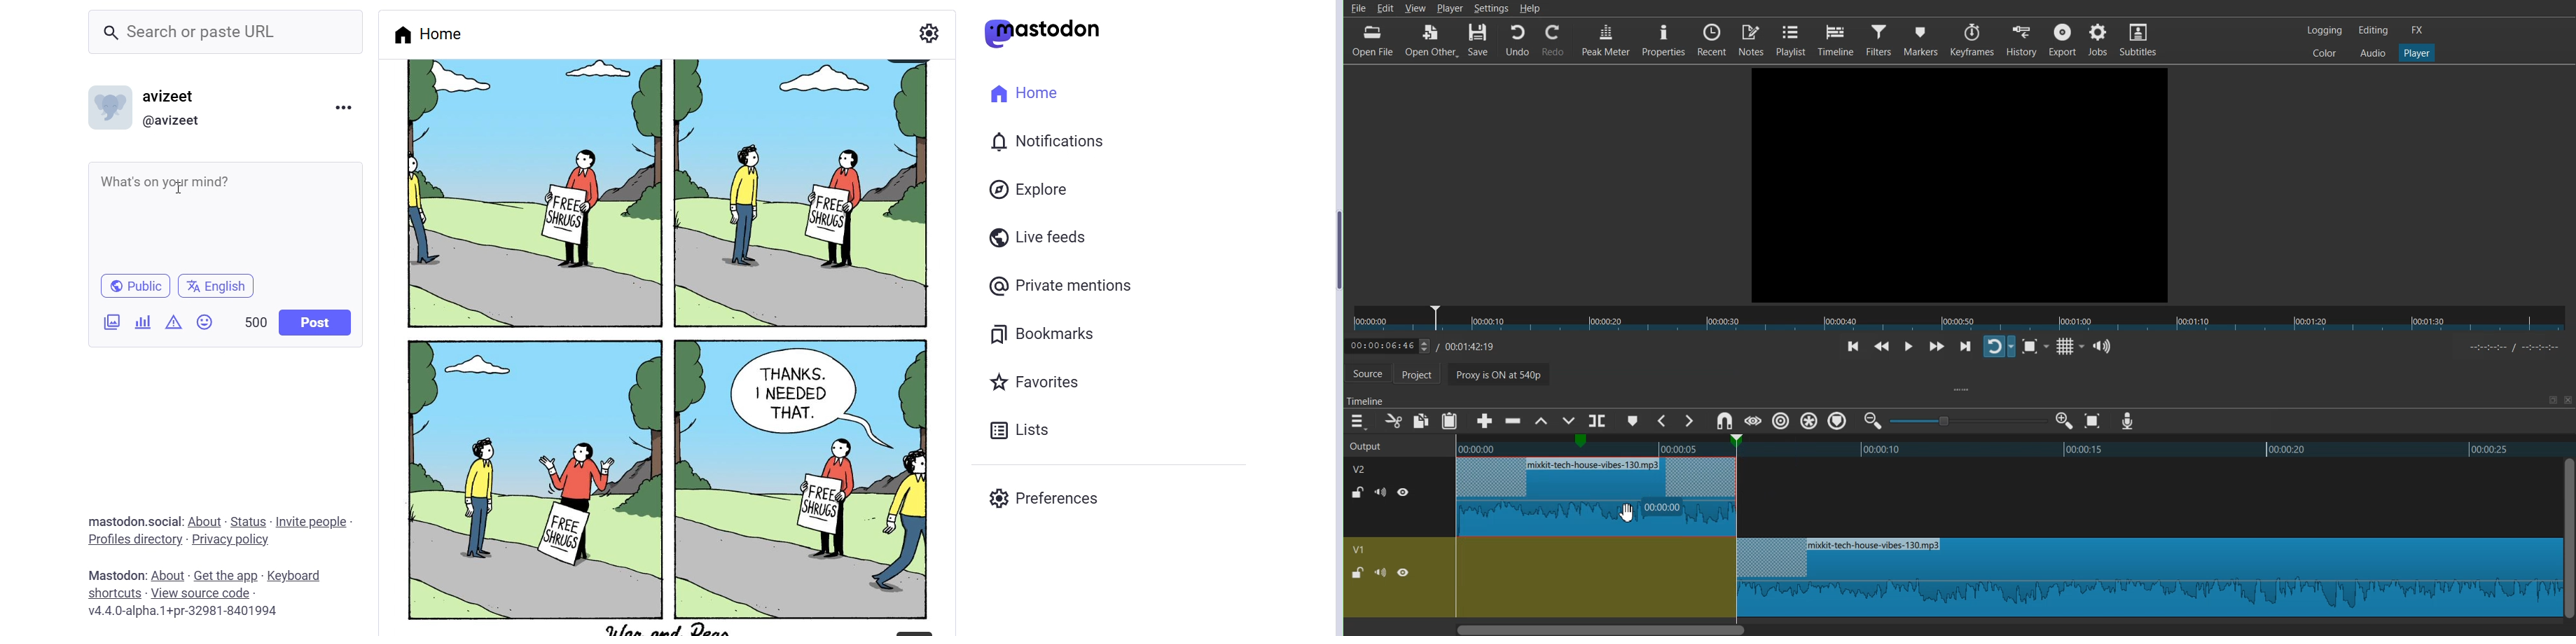 The image size is (2576, 644). Describe the element at coordinates (1491, 8) in the screenshot. I see `Settings` at that location.